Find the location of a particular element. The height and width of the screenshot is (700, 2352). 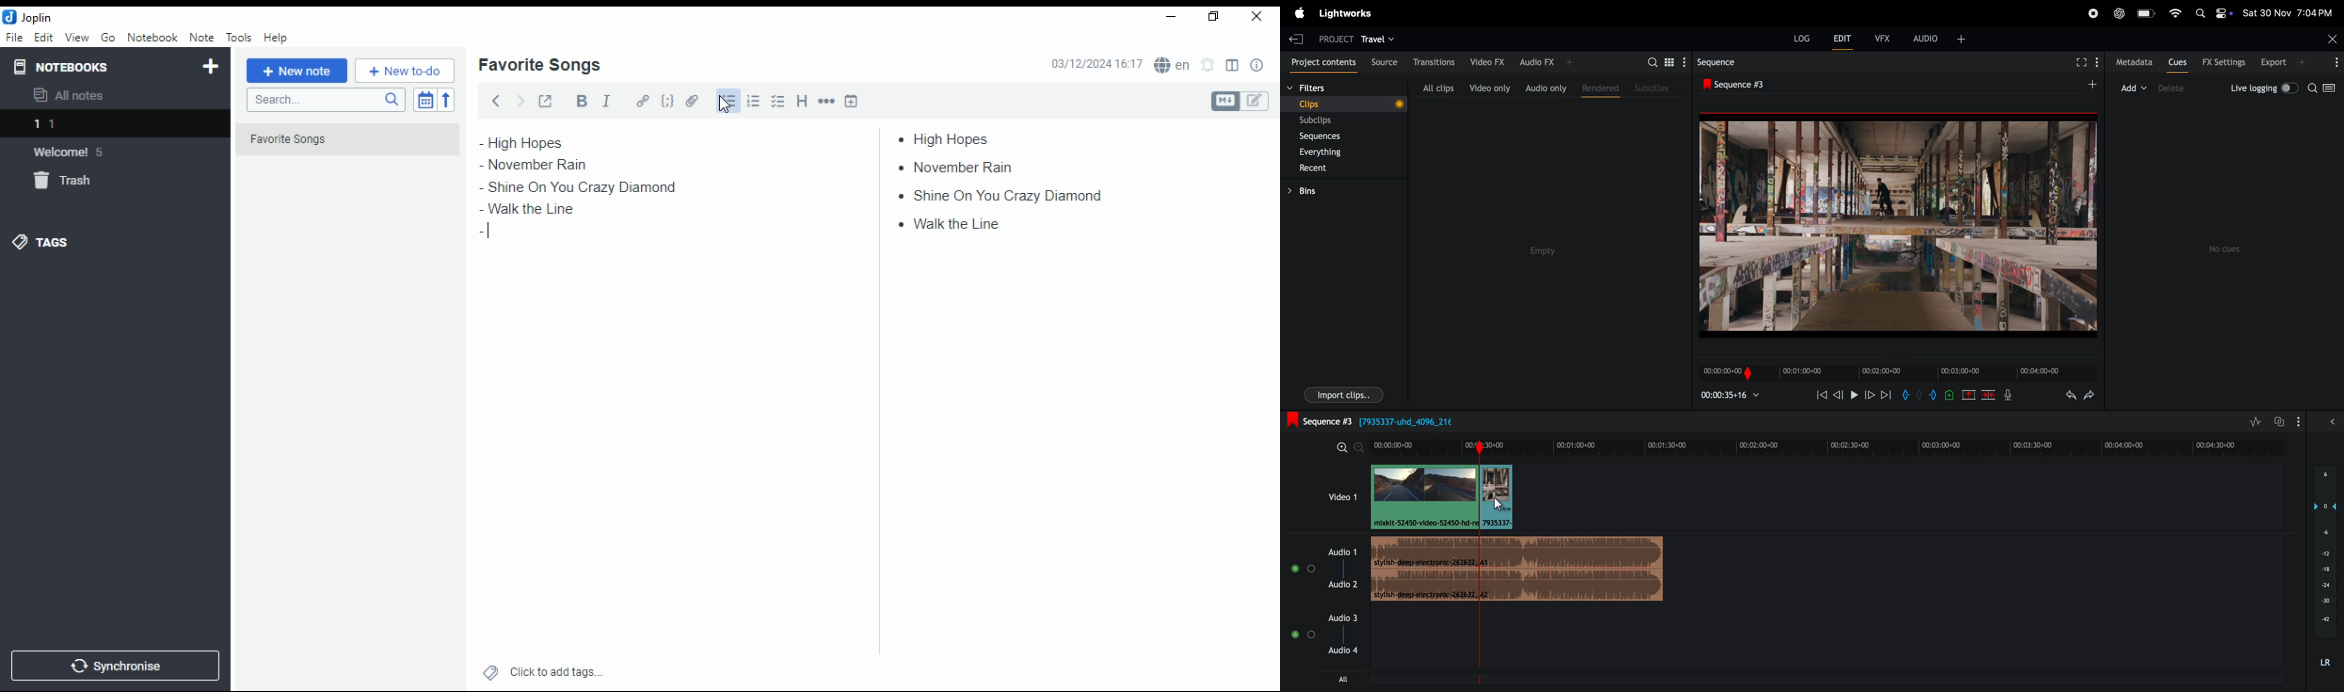

note properties is located at coordinates (1258, 66).